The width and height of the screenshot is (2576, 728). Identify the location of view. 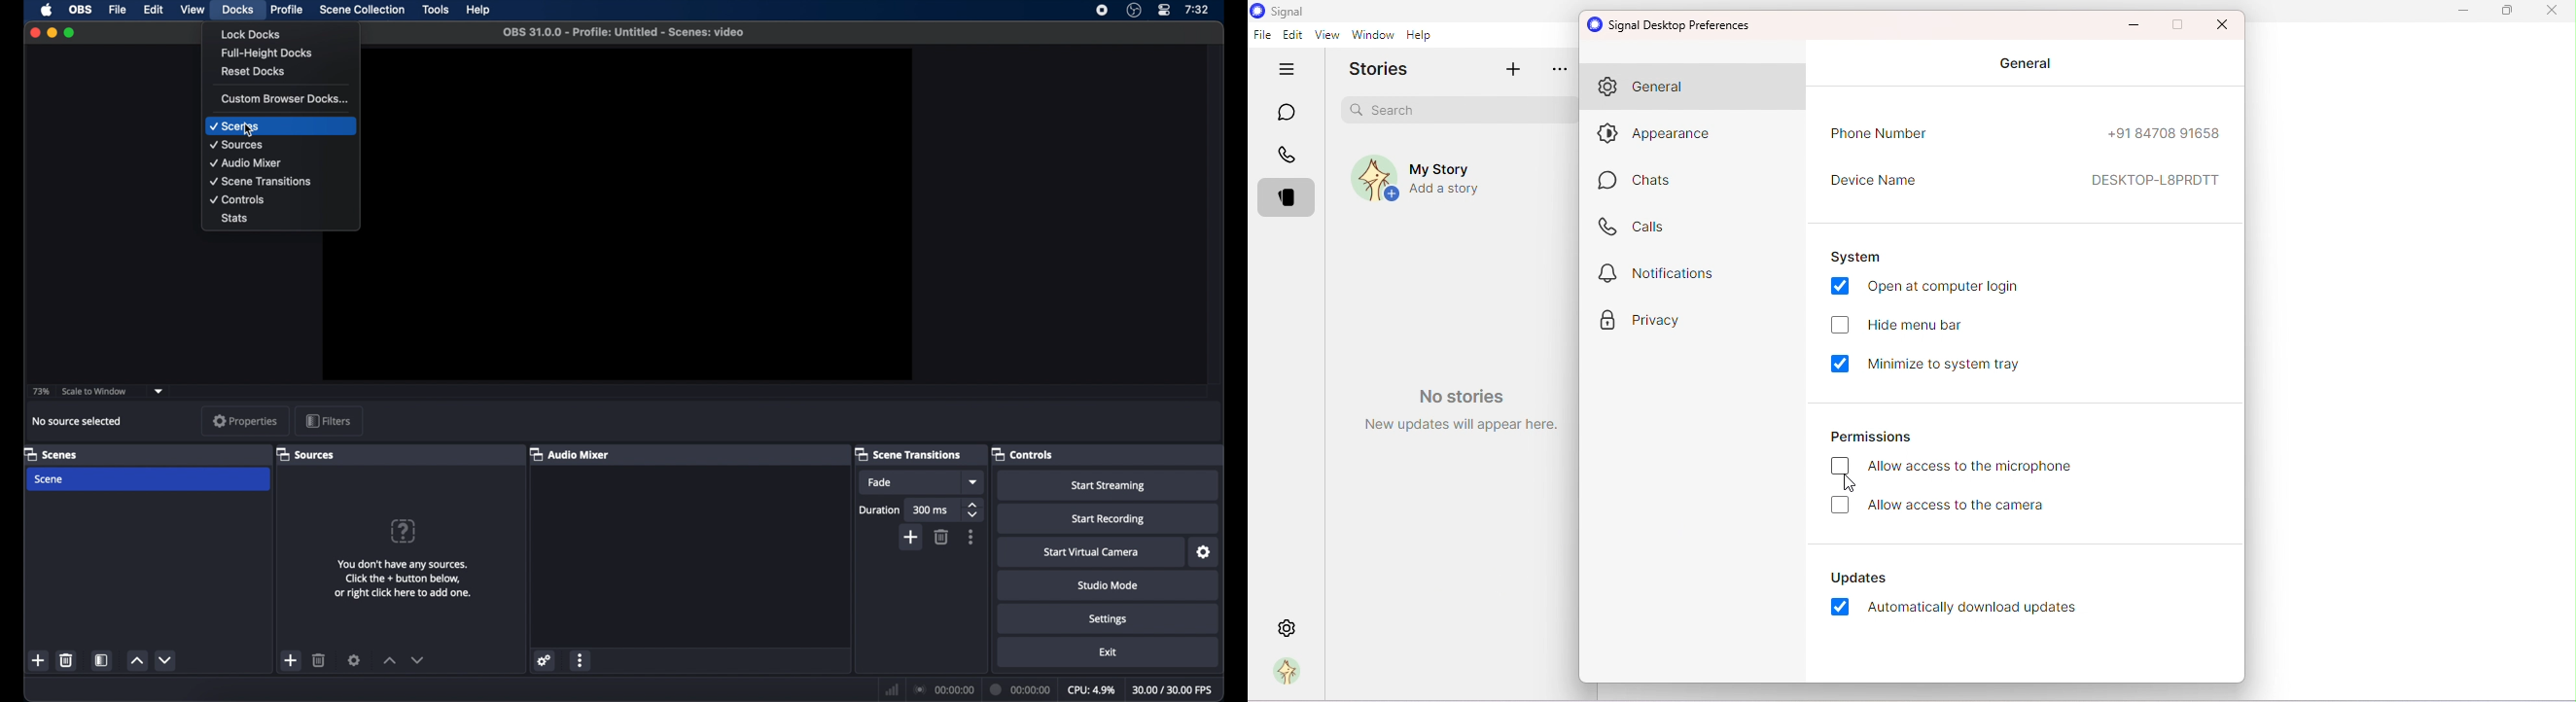
(192, 9).